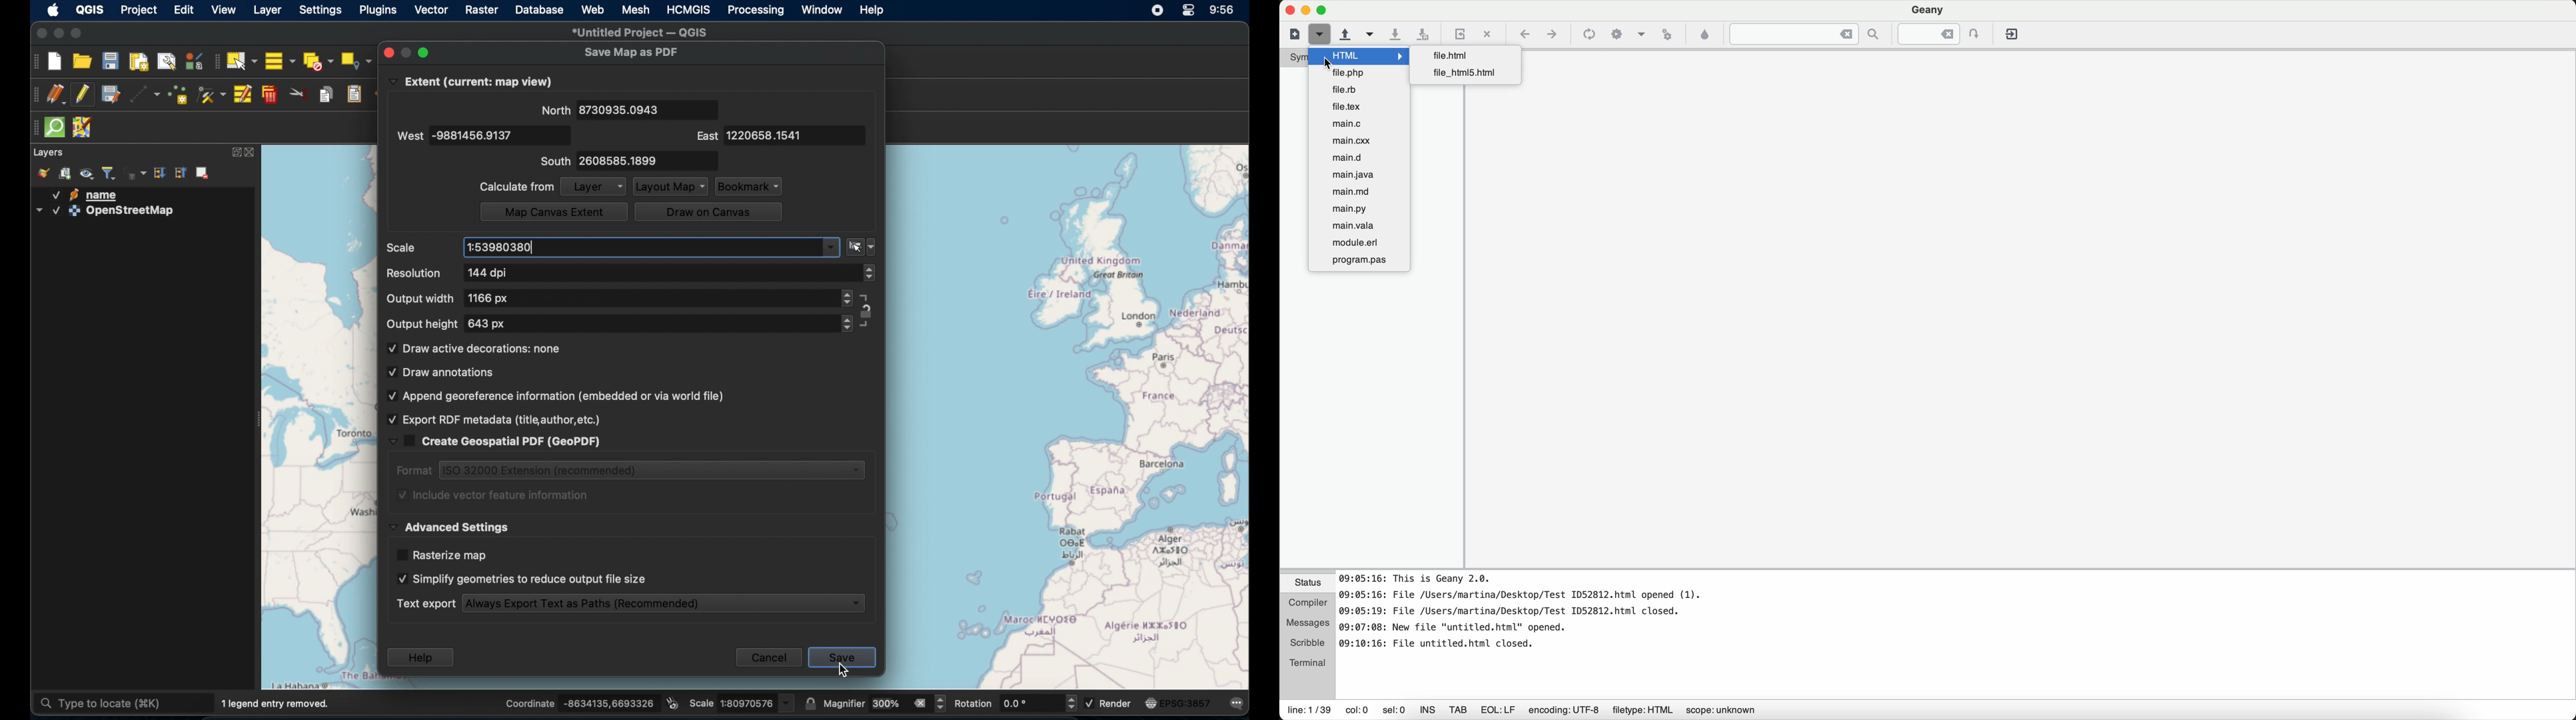  What do you see at coordinates (438, 371) in the screenshot?
I see `draw annotations checkbox` at bounding box center [438, 371].